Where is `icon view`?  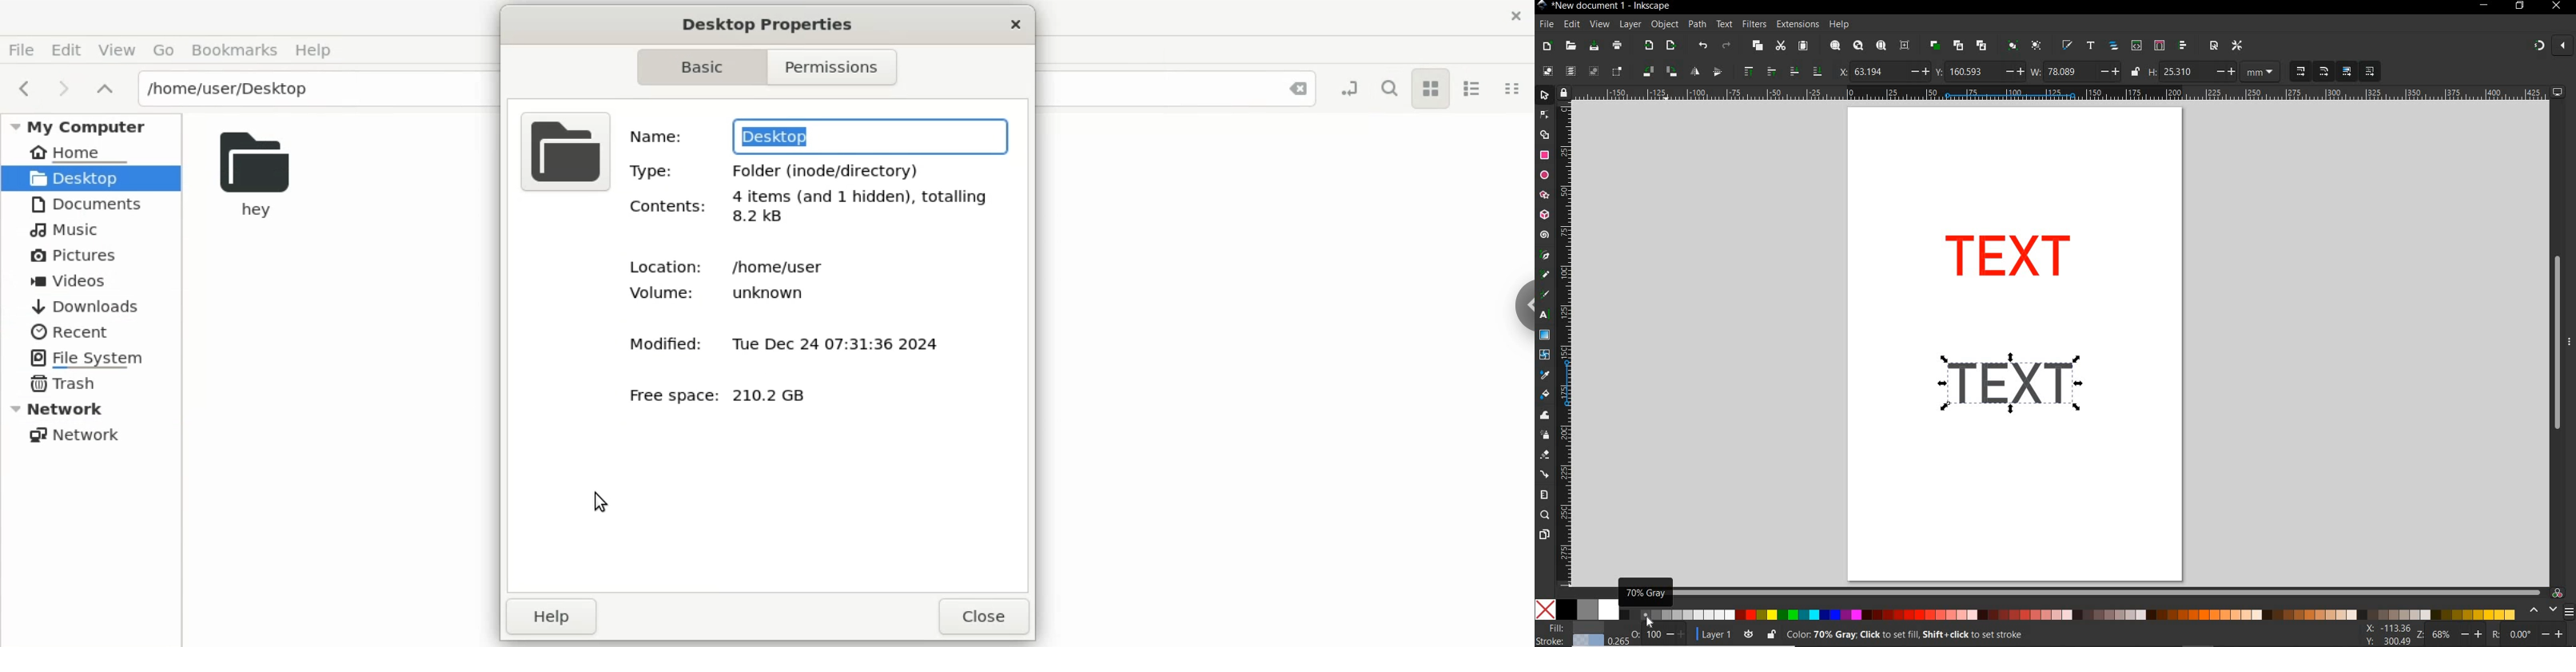 icon view is located at coordinates (1432, 91).